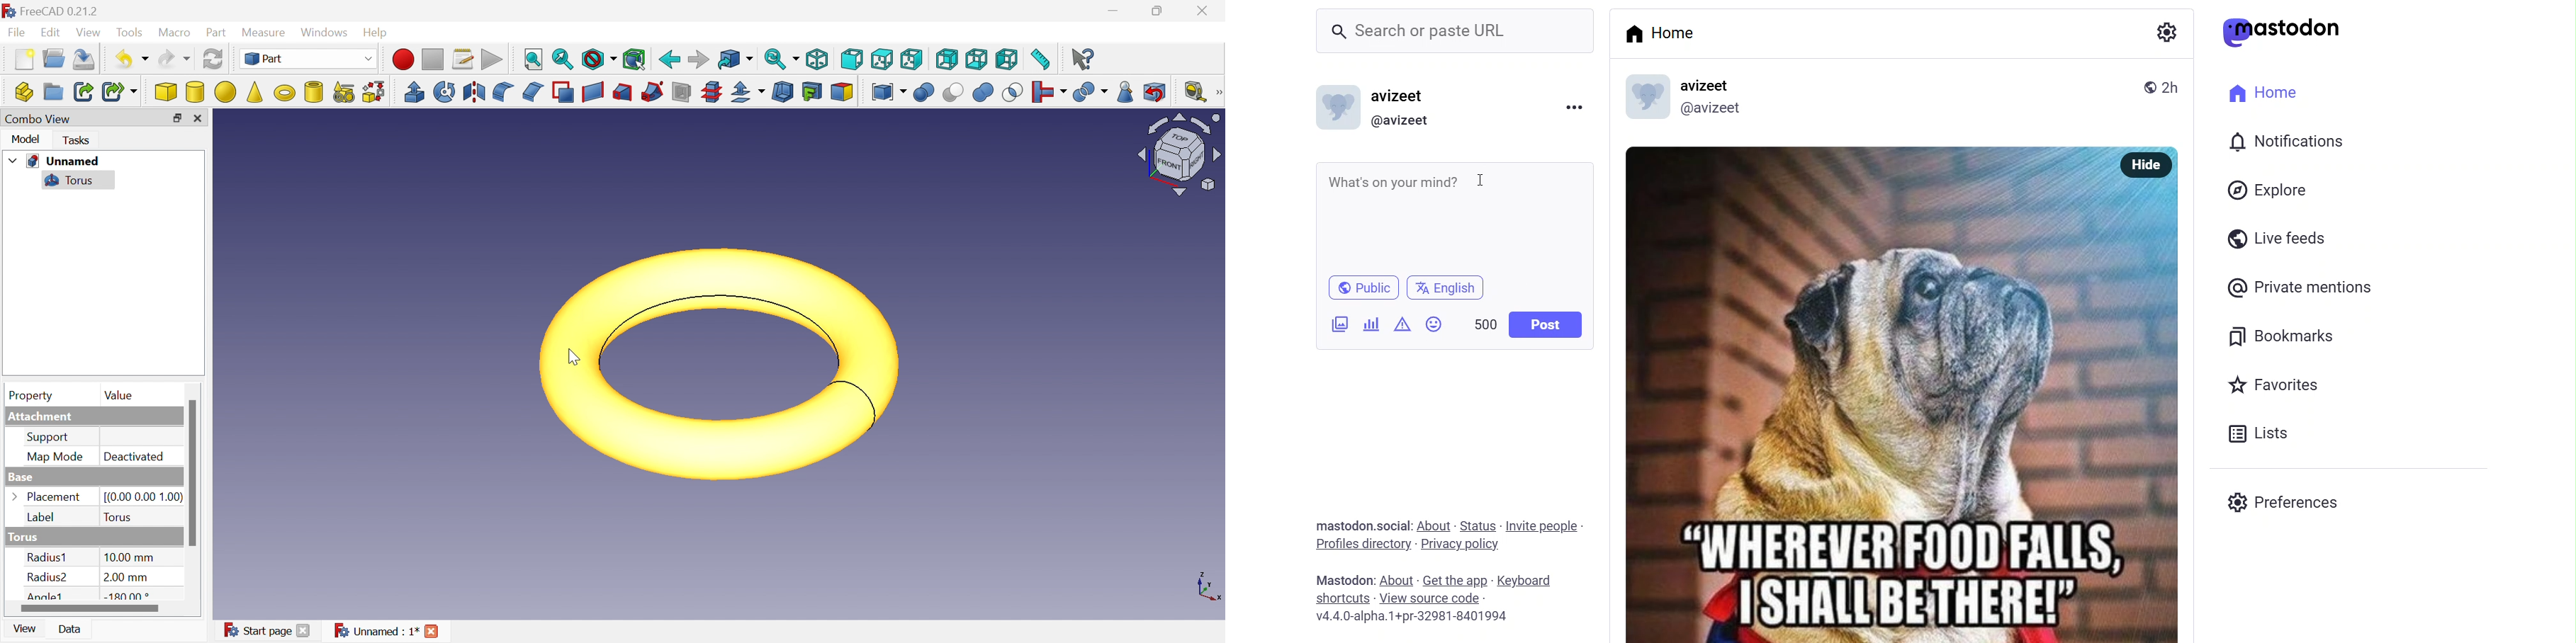  I want to click on keybard, so click(1529, 578).